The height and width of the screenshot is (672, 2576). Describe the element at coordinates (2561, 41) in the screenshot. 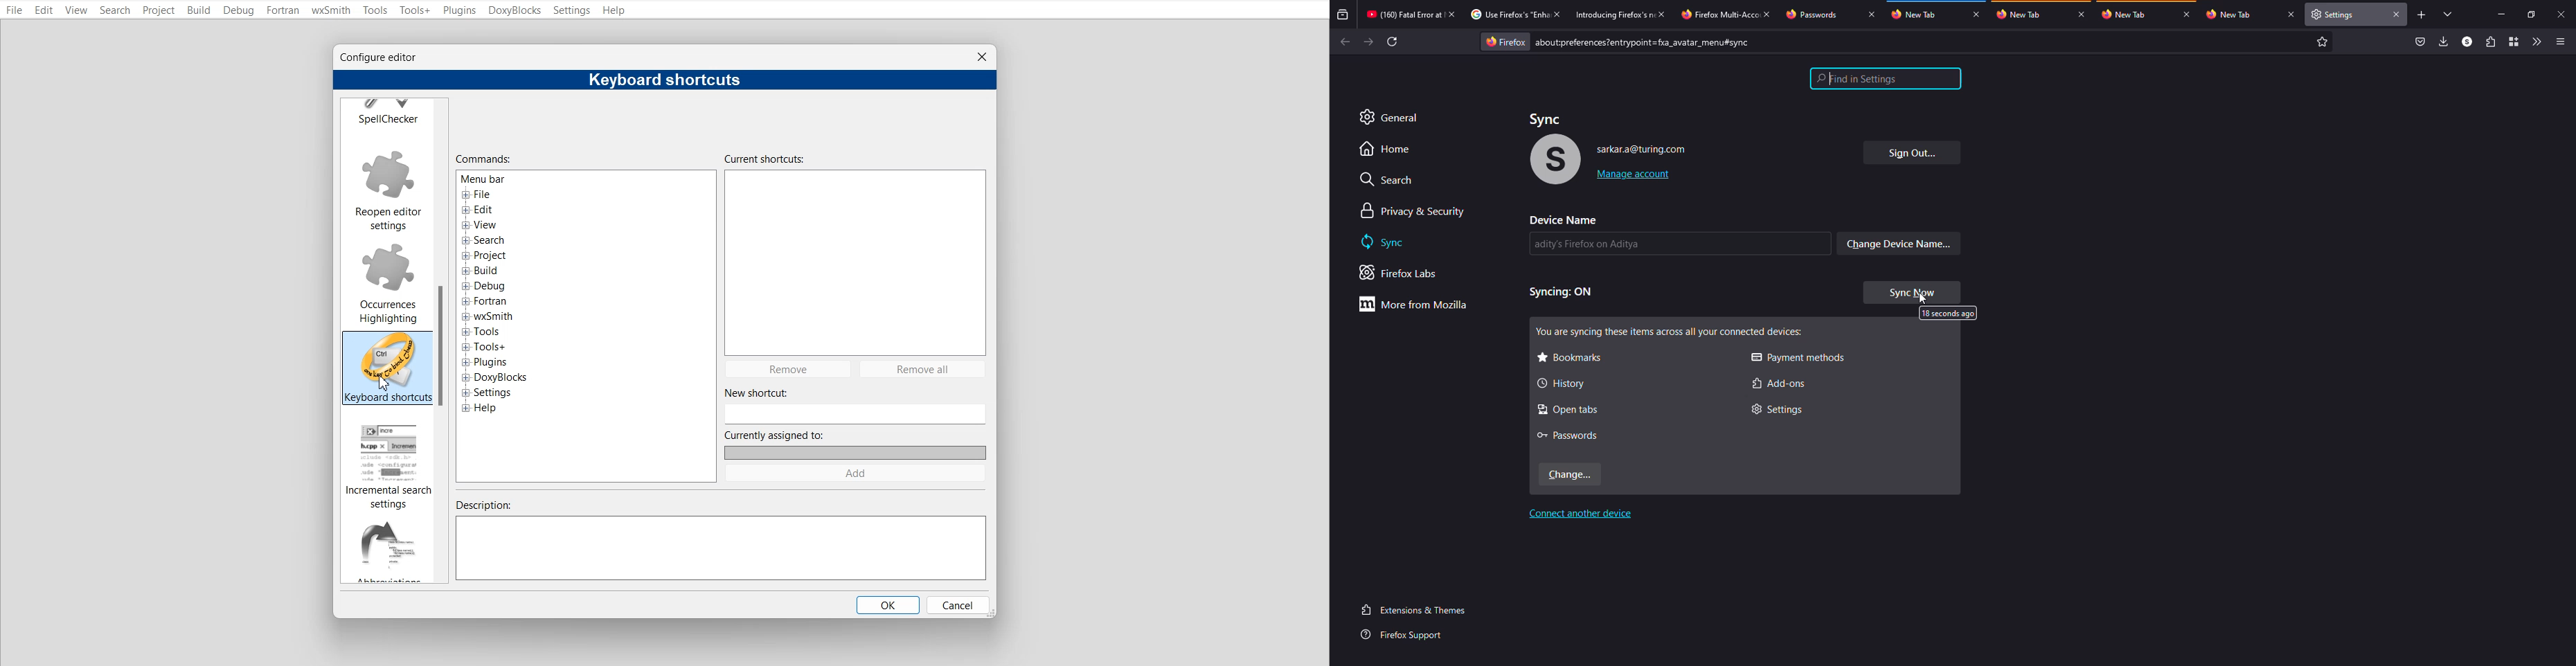

I see `menu` at that location.